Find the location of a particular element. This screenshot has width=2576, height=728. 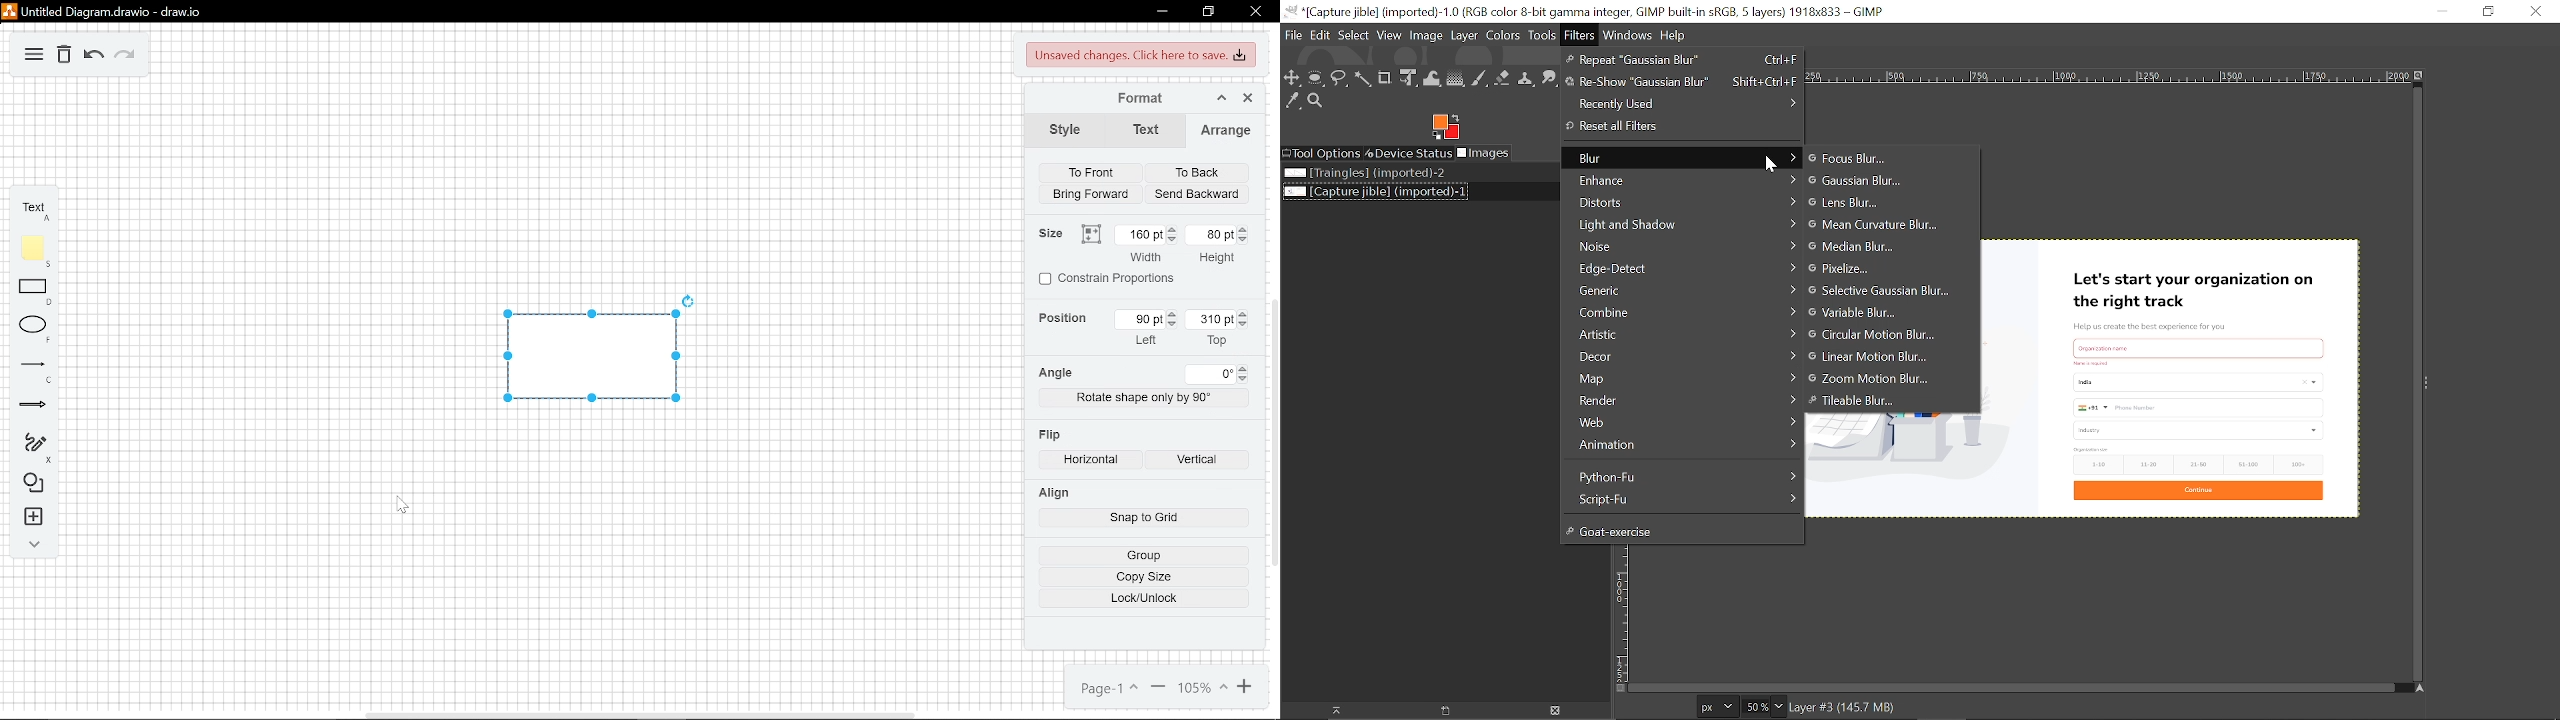

File named "Triangles" is located at coordinates (1364, 173).